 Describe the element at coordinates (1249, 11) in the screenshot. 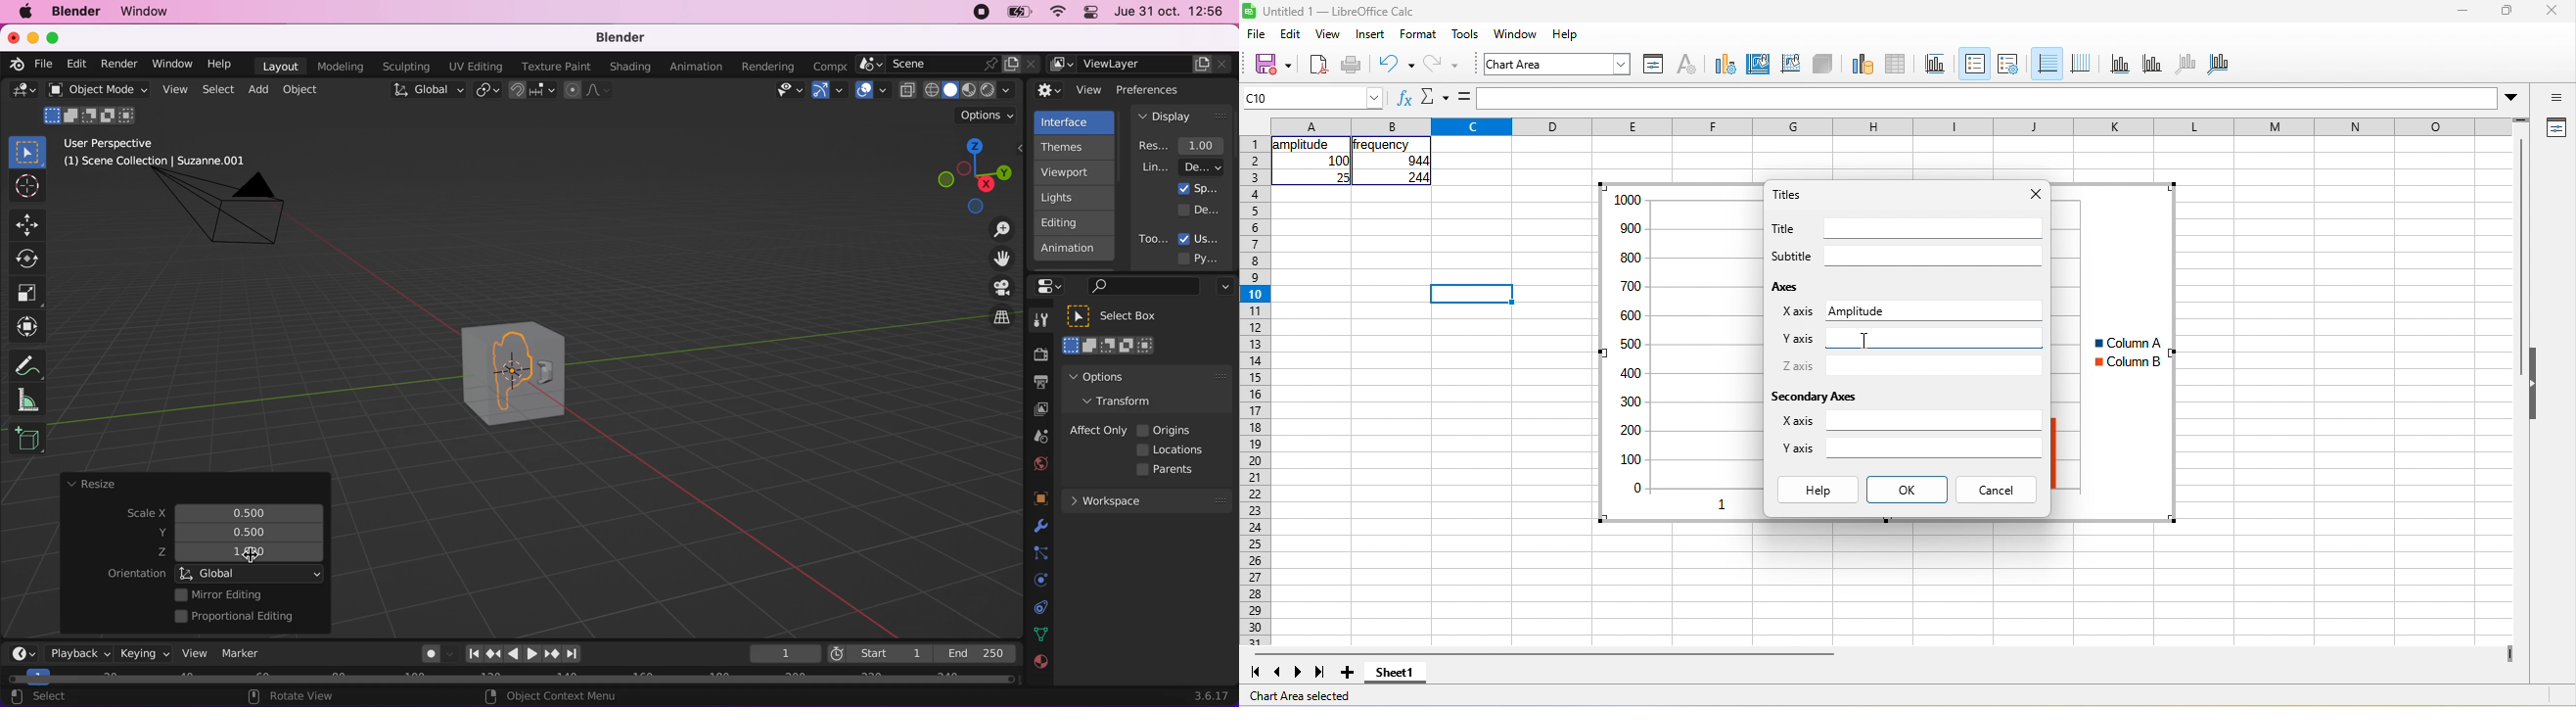

I see `Software logo` at that location.